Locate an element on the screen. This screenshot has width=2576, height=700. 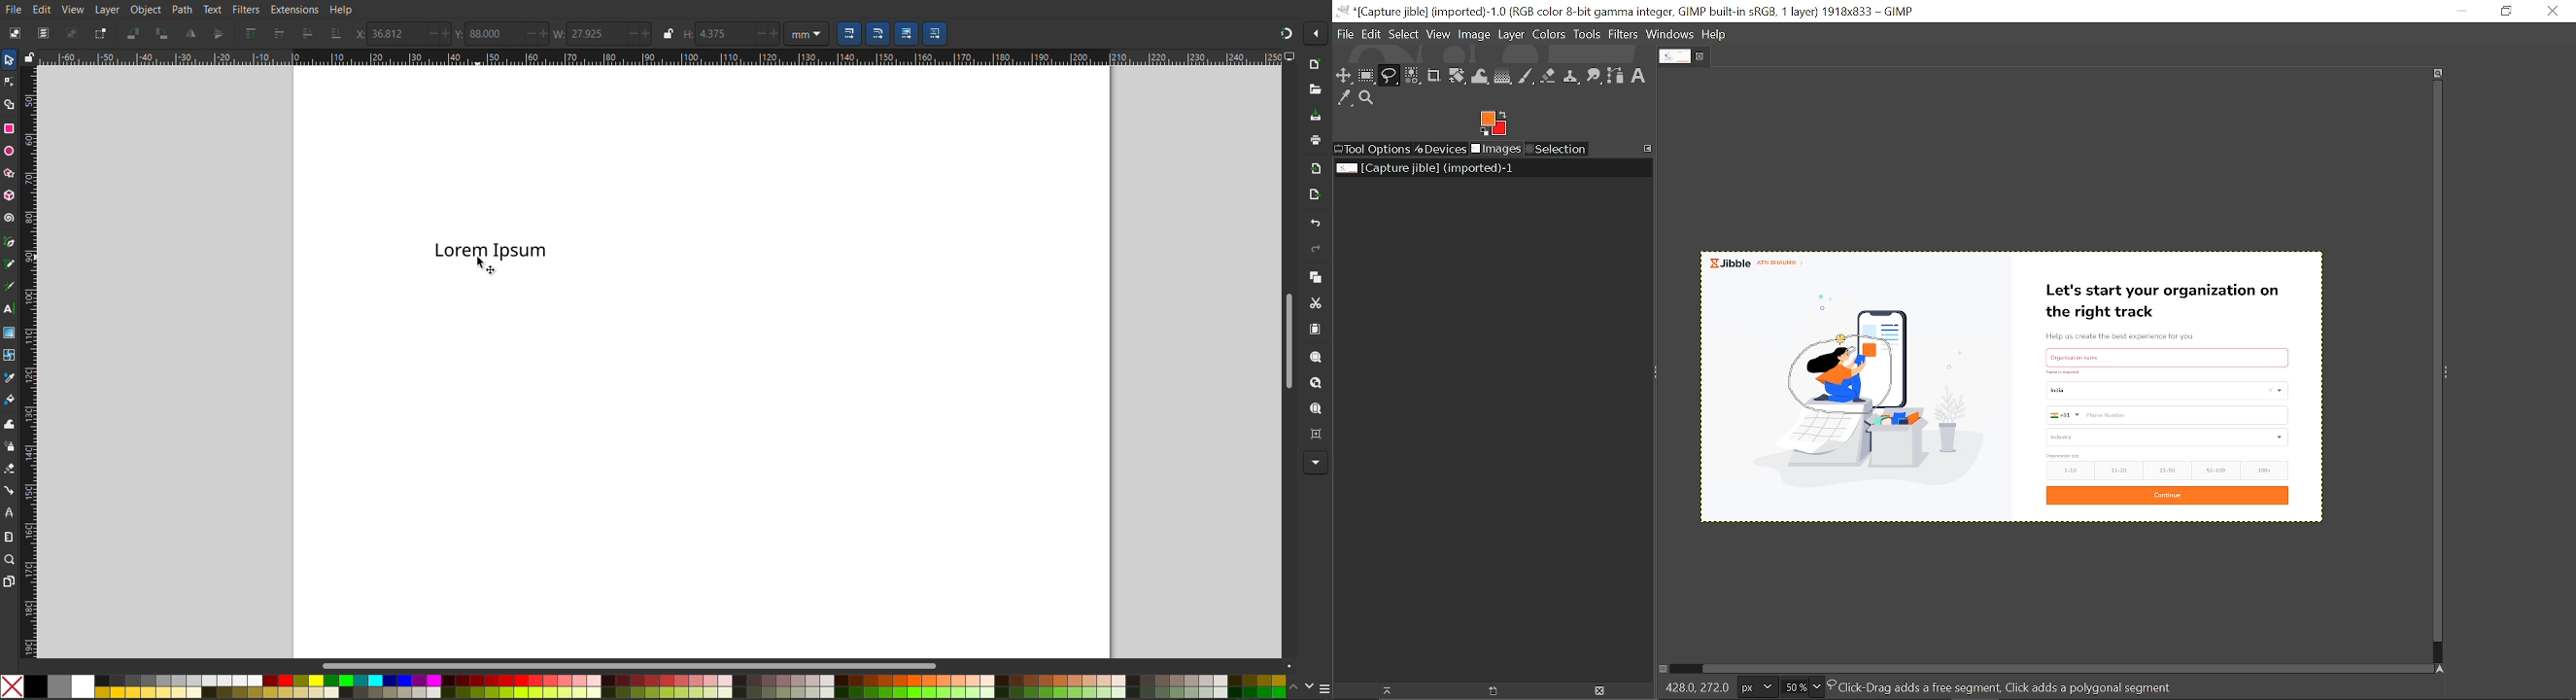
Object View CW is located at coordinates (162, 33).